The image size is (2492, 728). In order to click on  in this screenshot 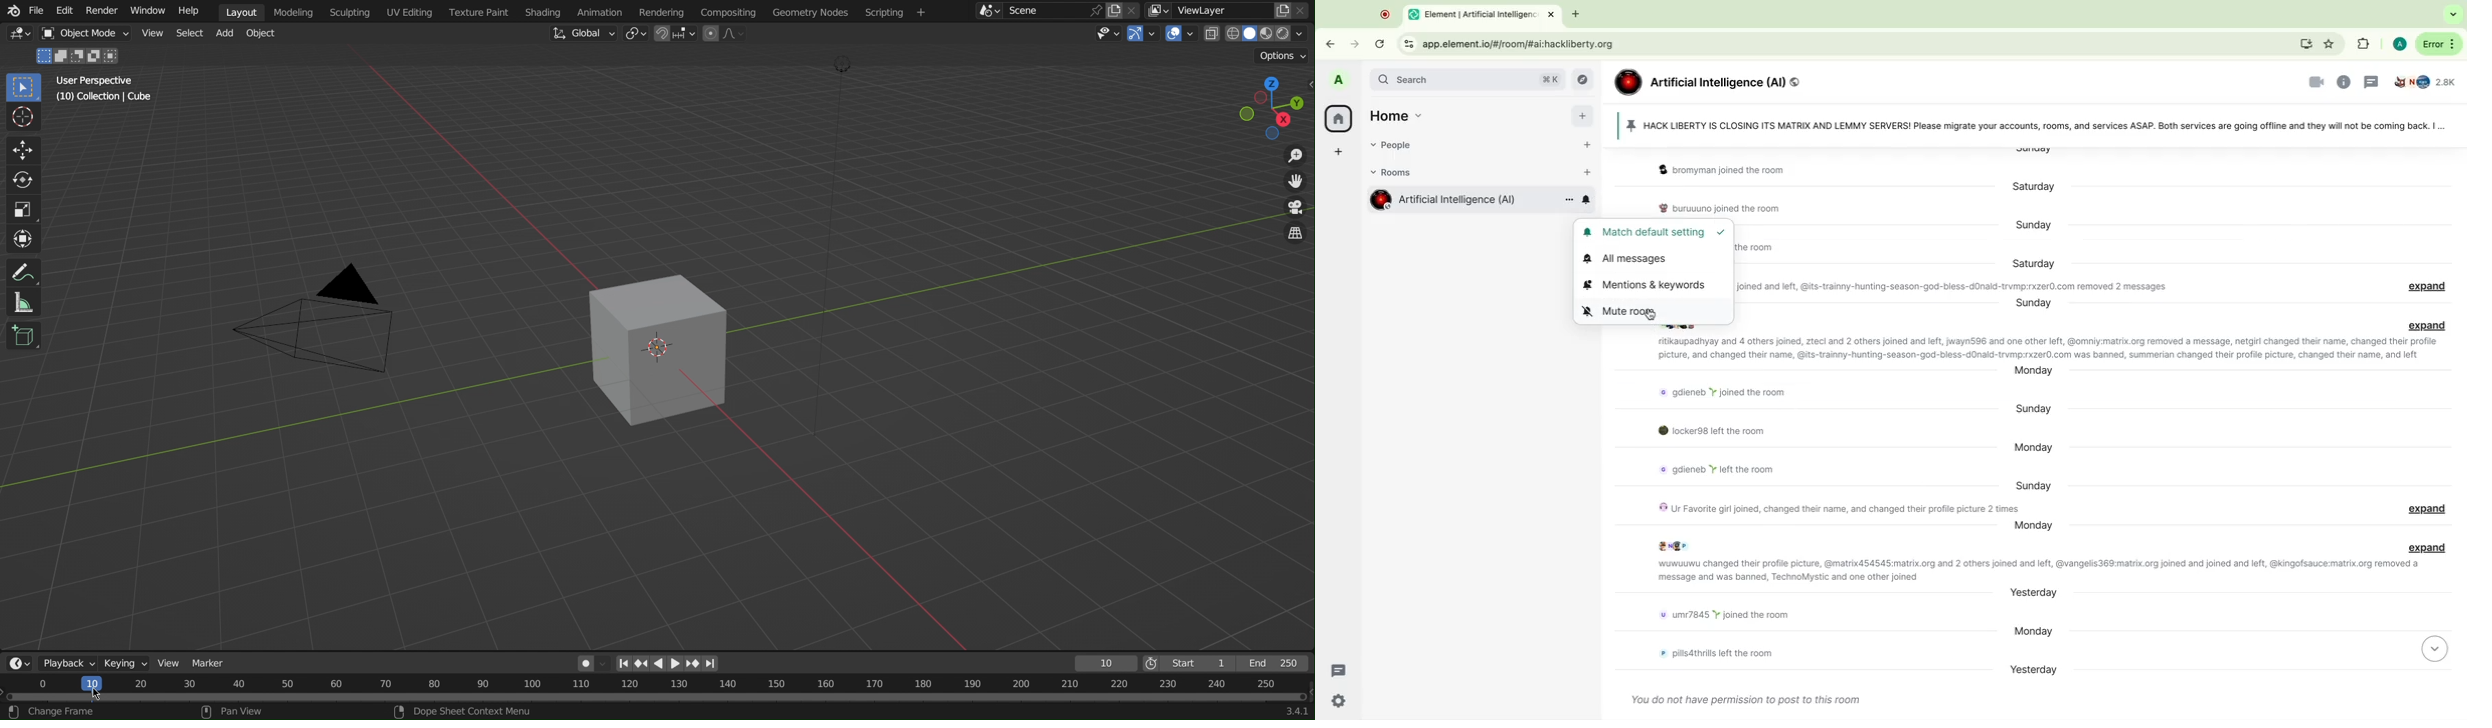, I will do `click(1626, 199)`.